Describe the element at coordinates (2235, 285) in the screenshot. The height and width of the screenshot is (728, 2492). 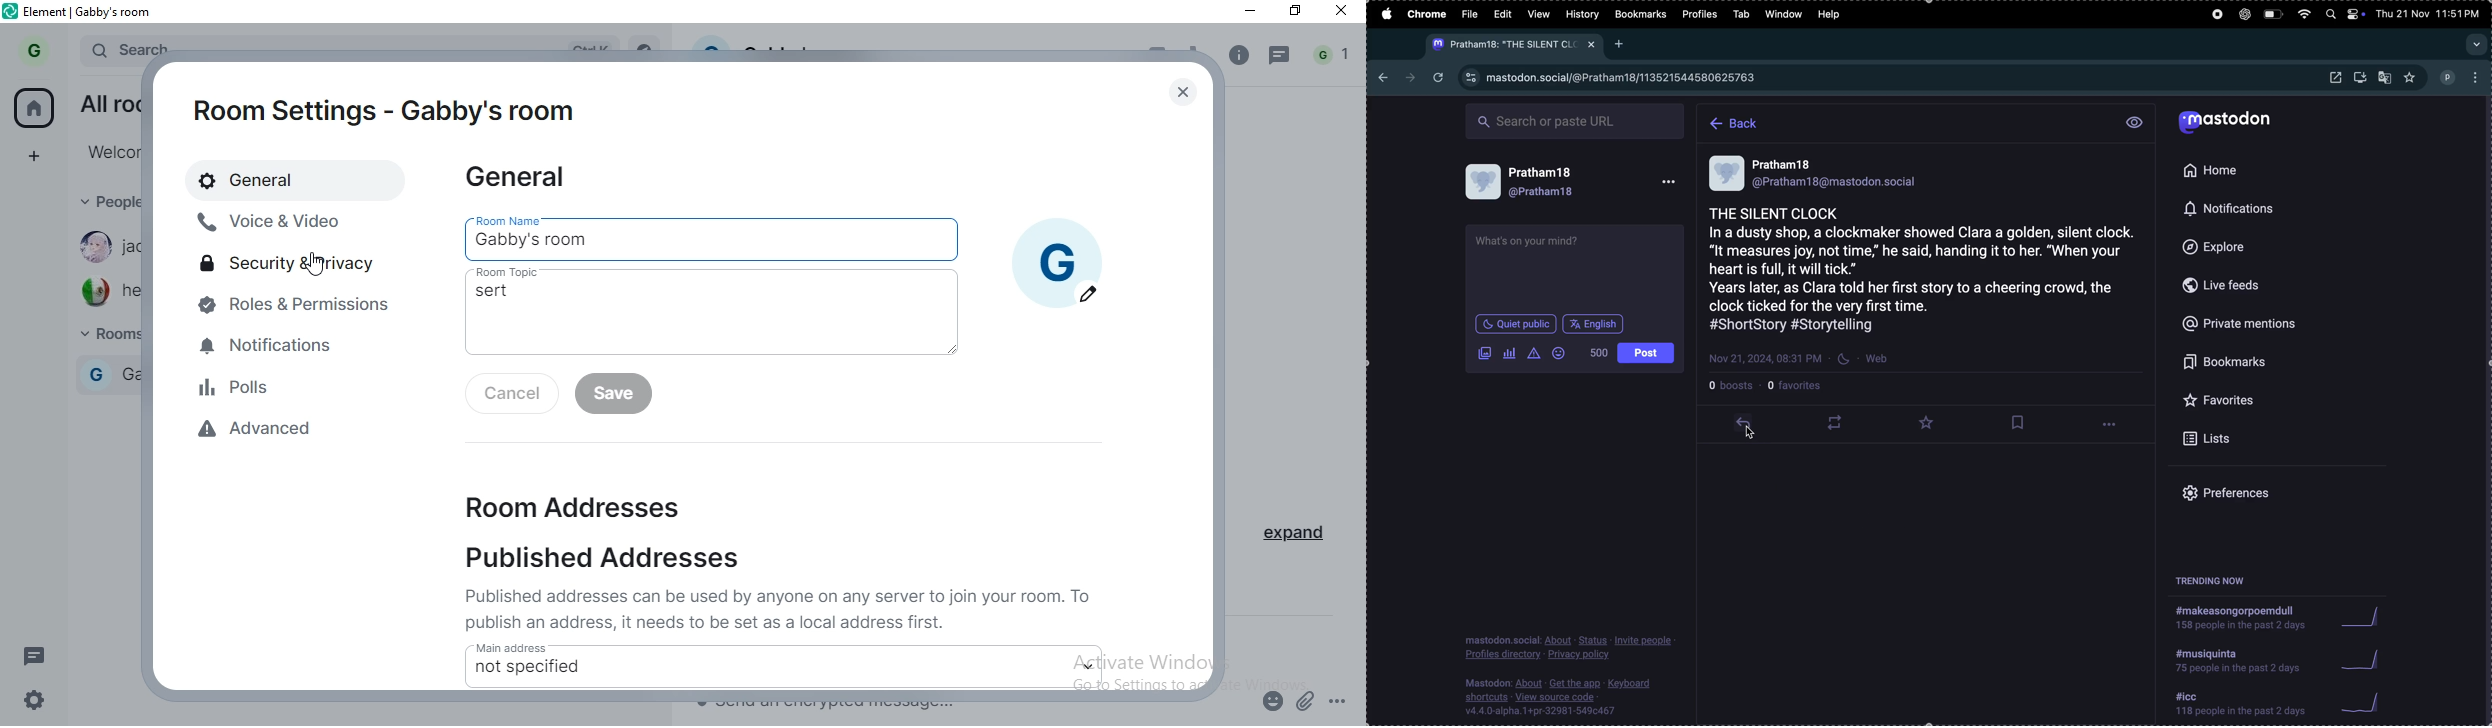
I see `live feed` at that location.